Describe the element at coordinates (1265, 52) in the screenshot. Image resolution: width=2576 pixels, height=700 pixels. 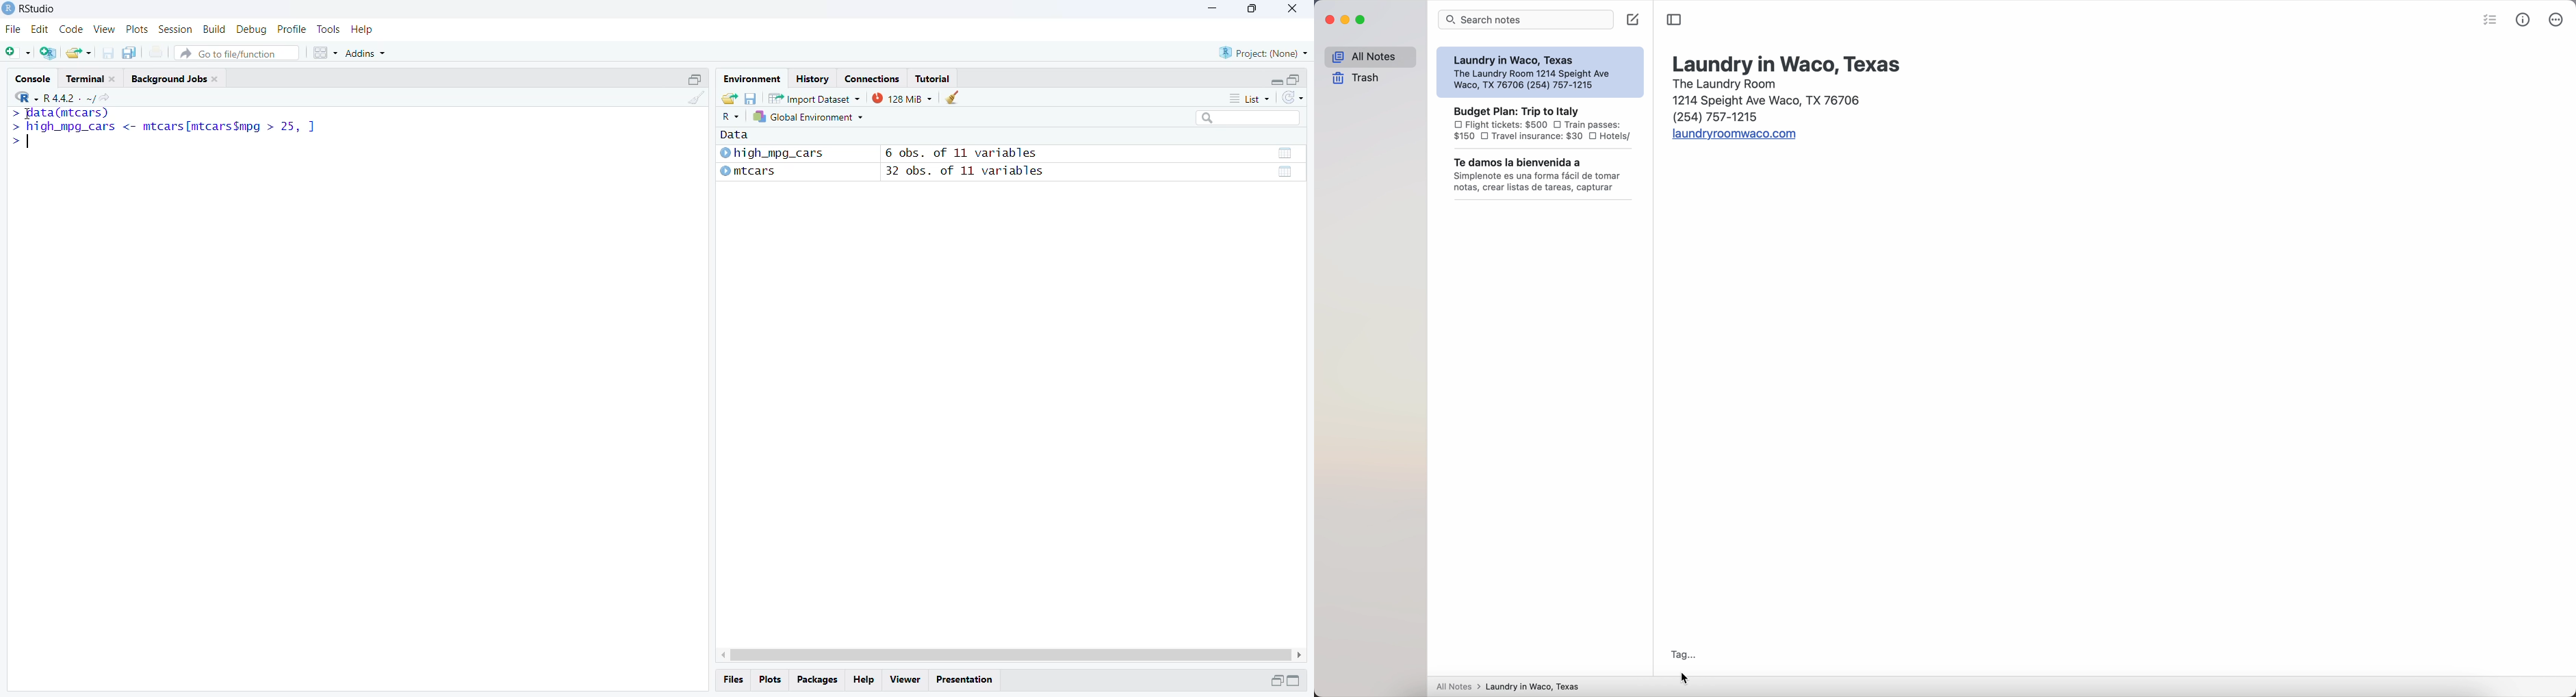
I see `Project: (None)` at that location.